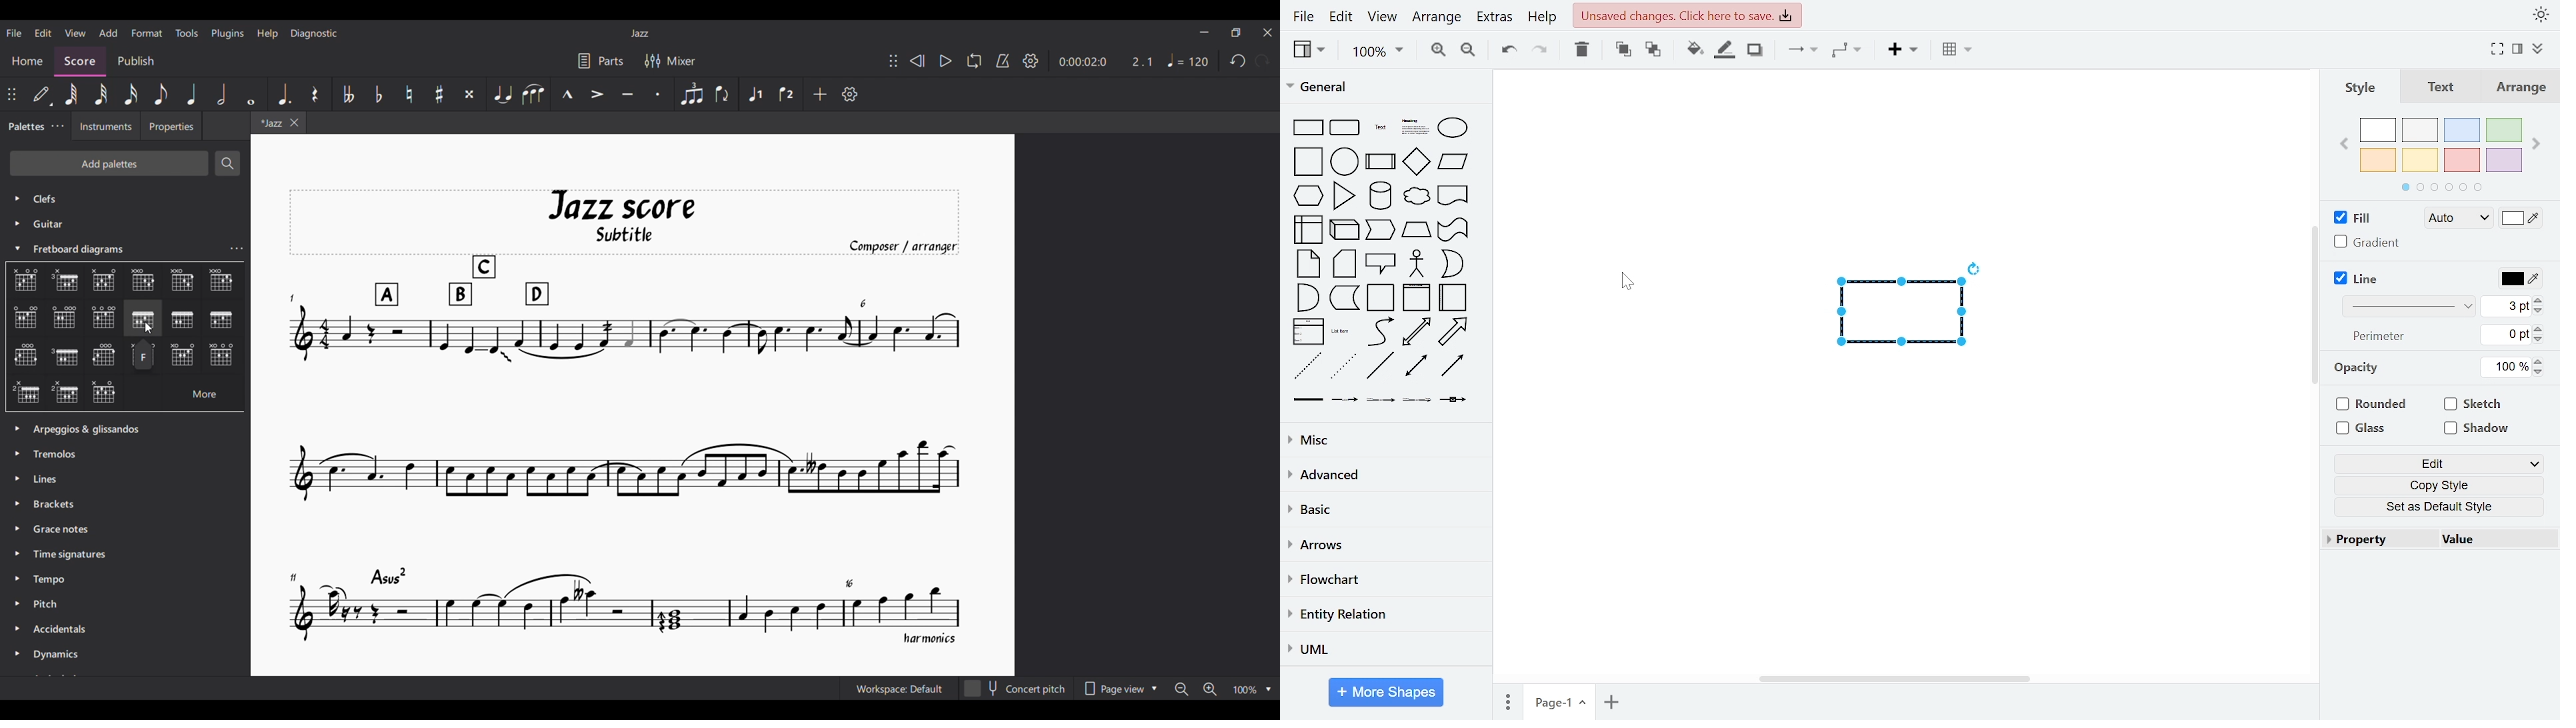 The width and height of the screenshot is (2576, 728). I want to click on general shapes, so click(1309, 398).